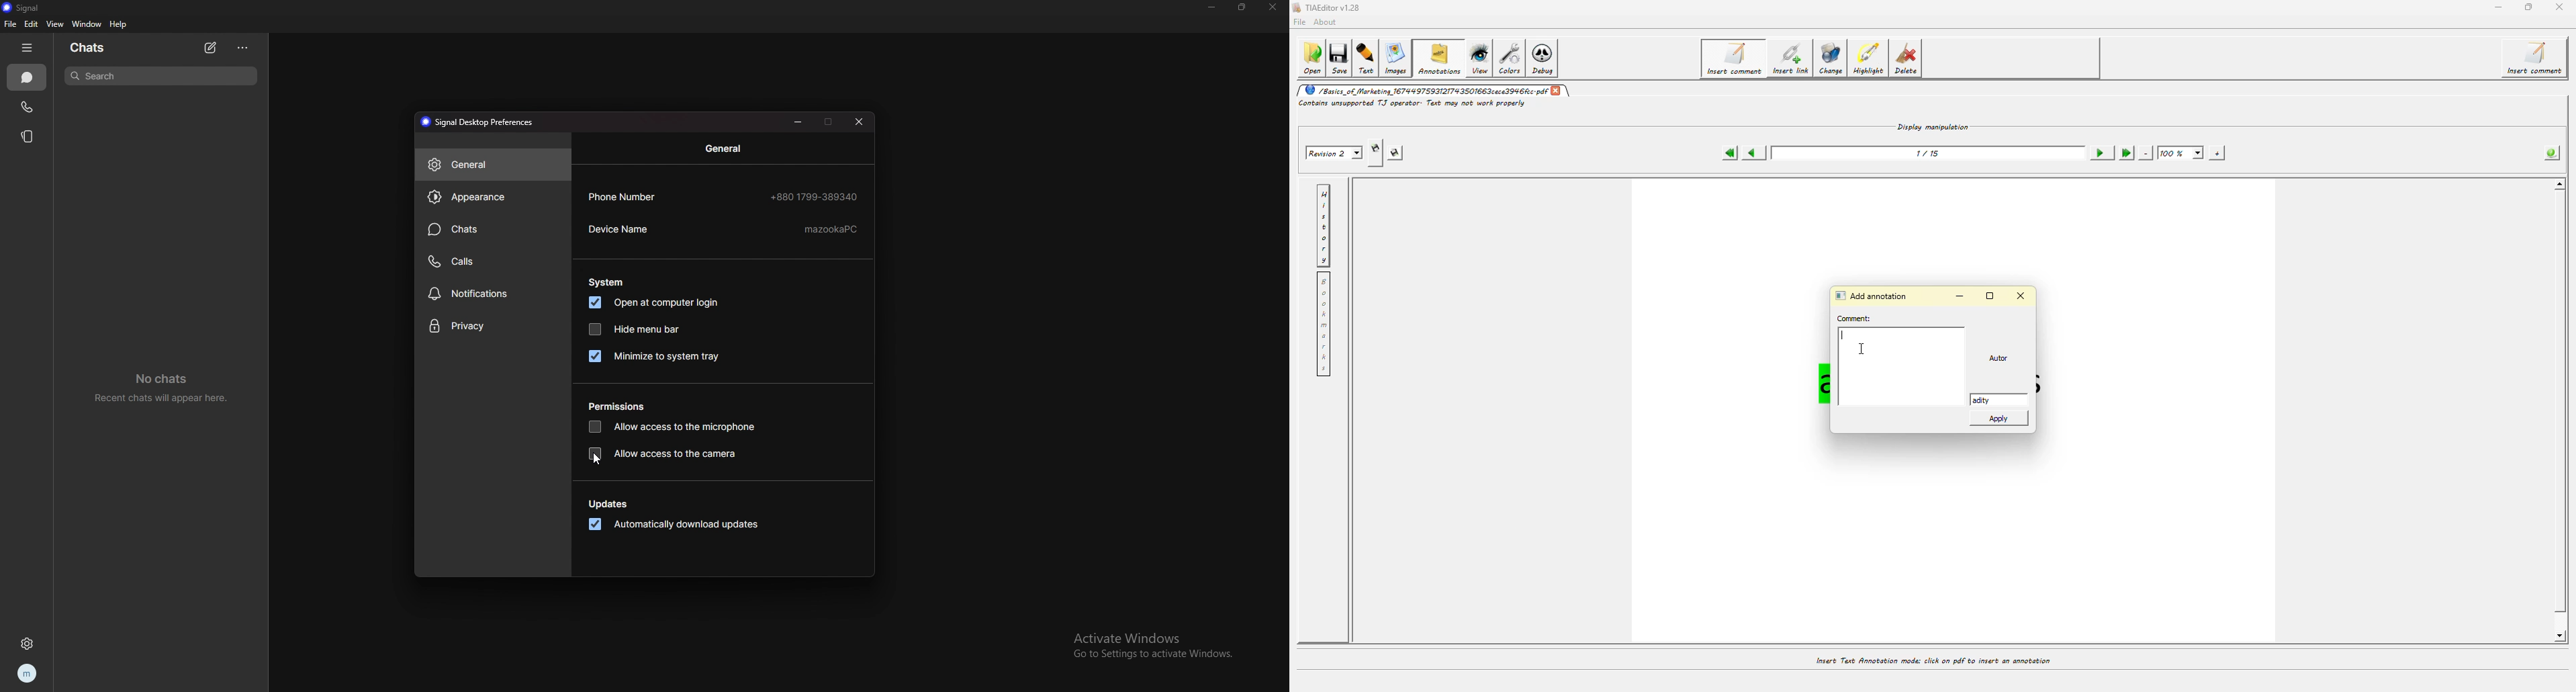 This screenshot has width=2576, height=700. What do you see at coordinates (2529, 7) in the screenshot?
I see `maximize` at bounding box center [2529, 7].